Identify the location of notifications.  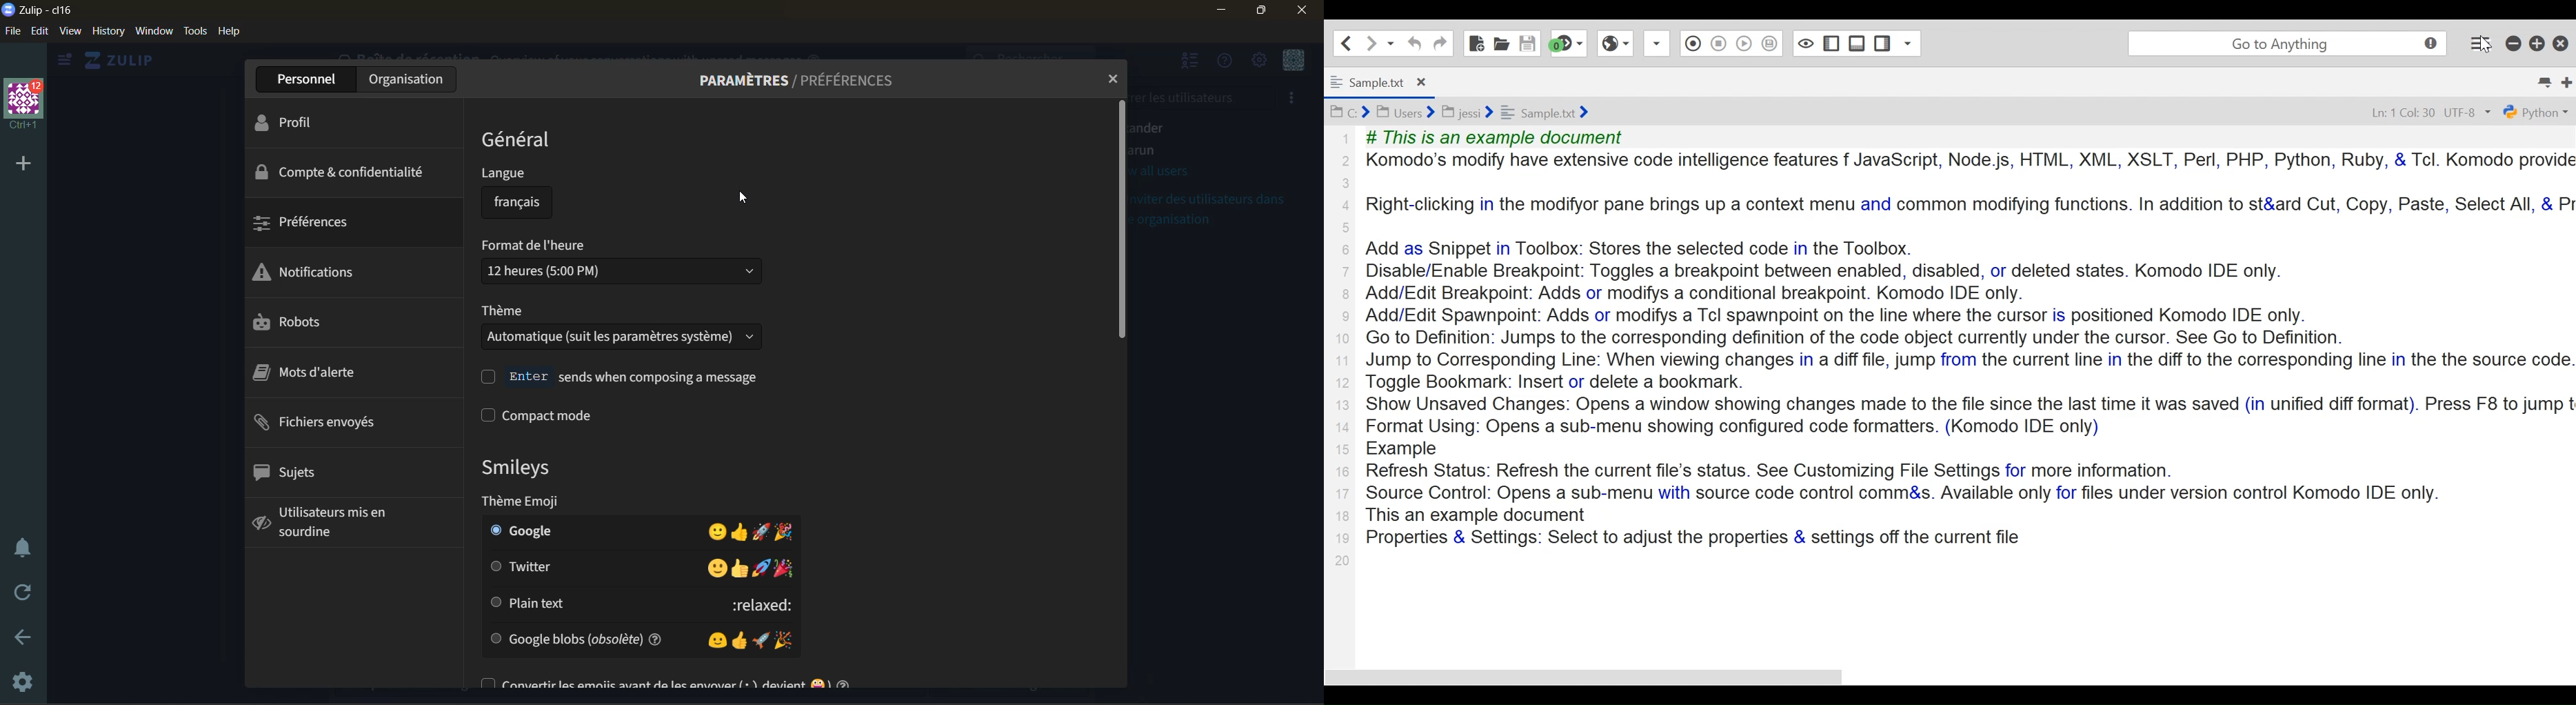
(309, 273).